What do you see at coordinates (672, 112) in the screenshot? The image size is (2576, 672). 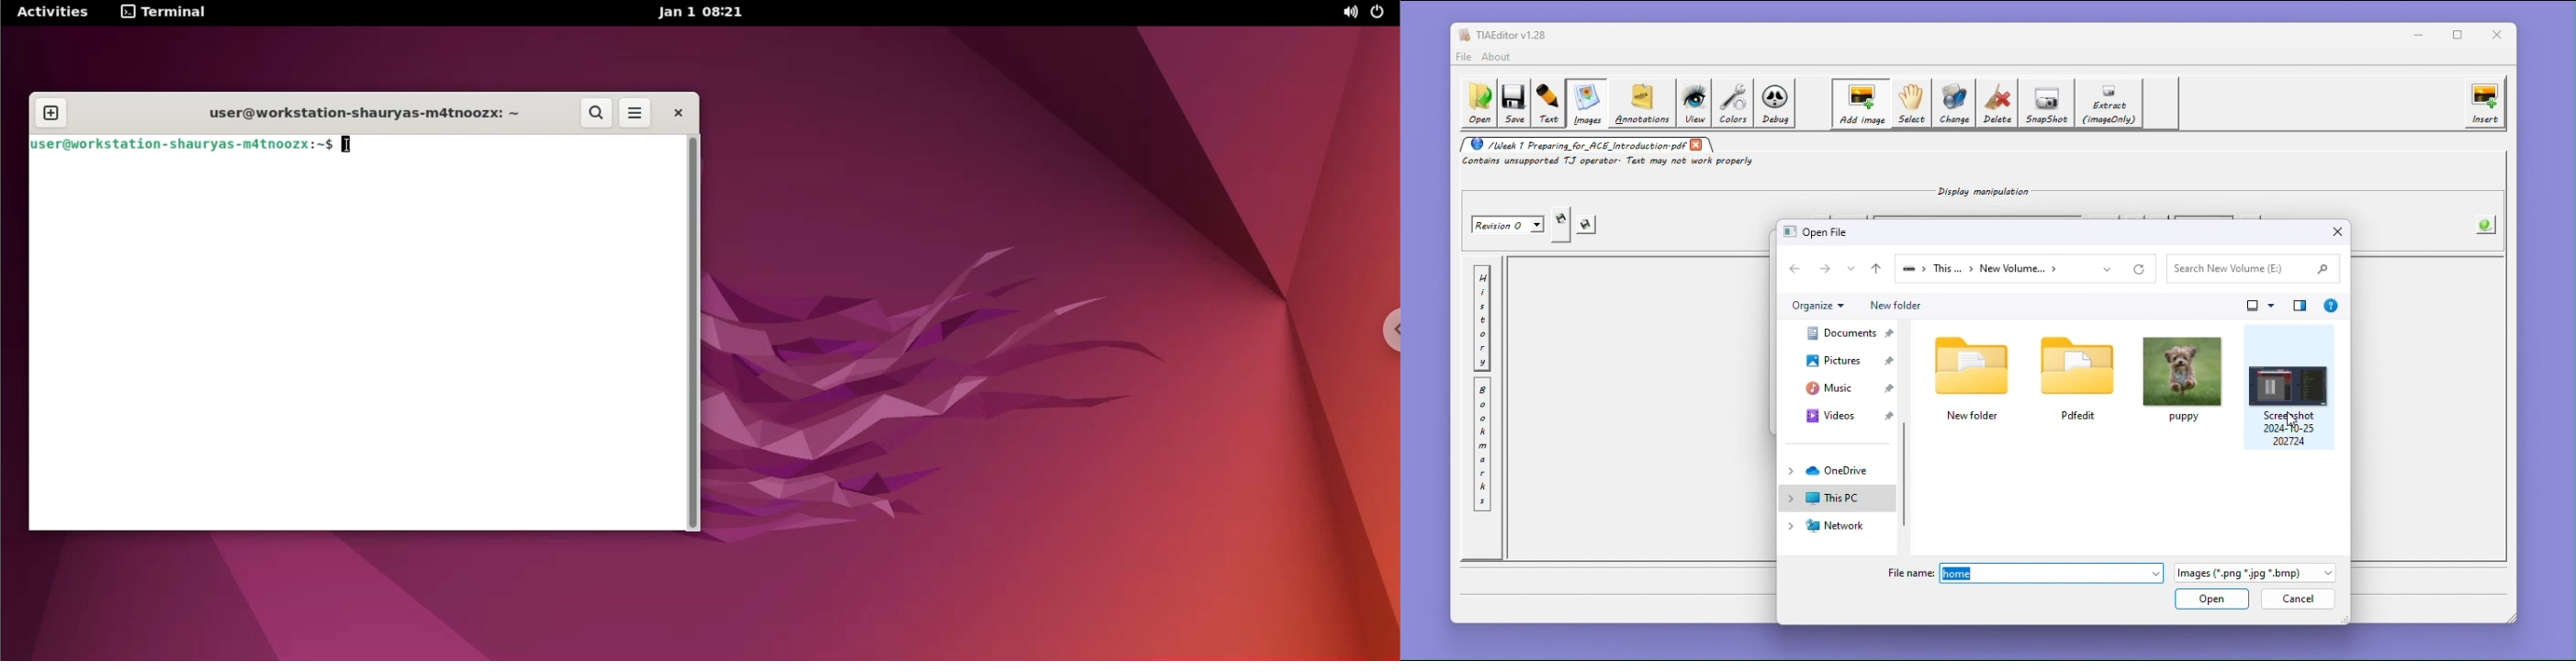 I see `close` at bounding box center [672, 112].